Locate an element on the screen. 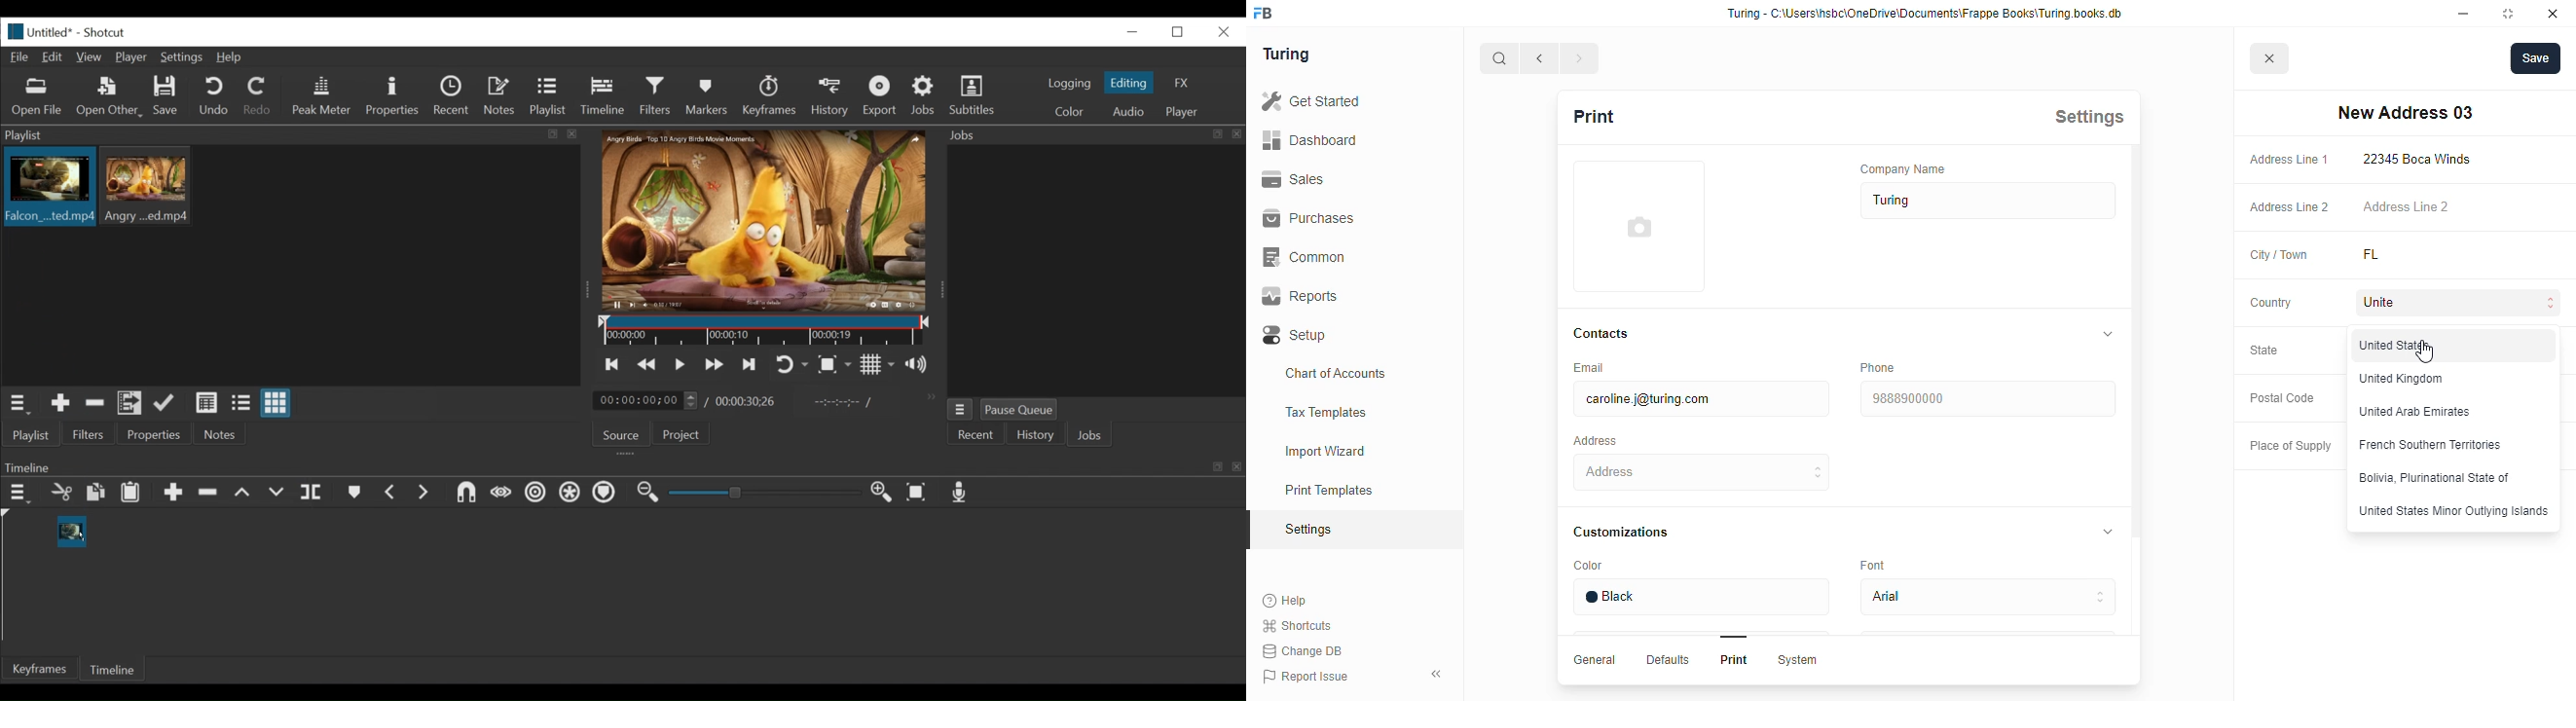 This screenshot has width=2576, height=728. address line 1 is located at coordinates (2289, 160).